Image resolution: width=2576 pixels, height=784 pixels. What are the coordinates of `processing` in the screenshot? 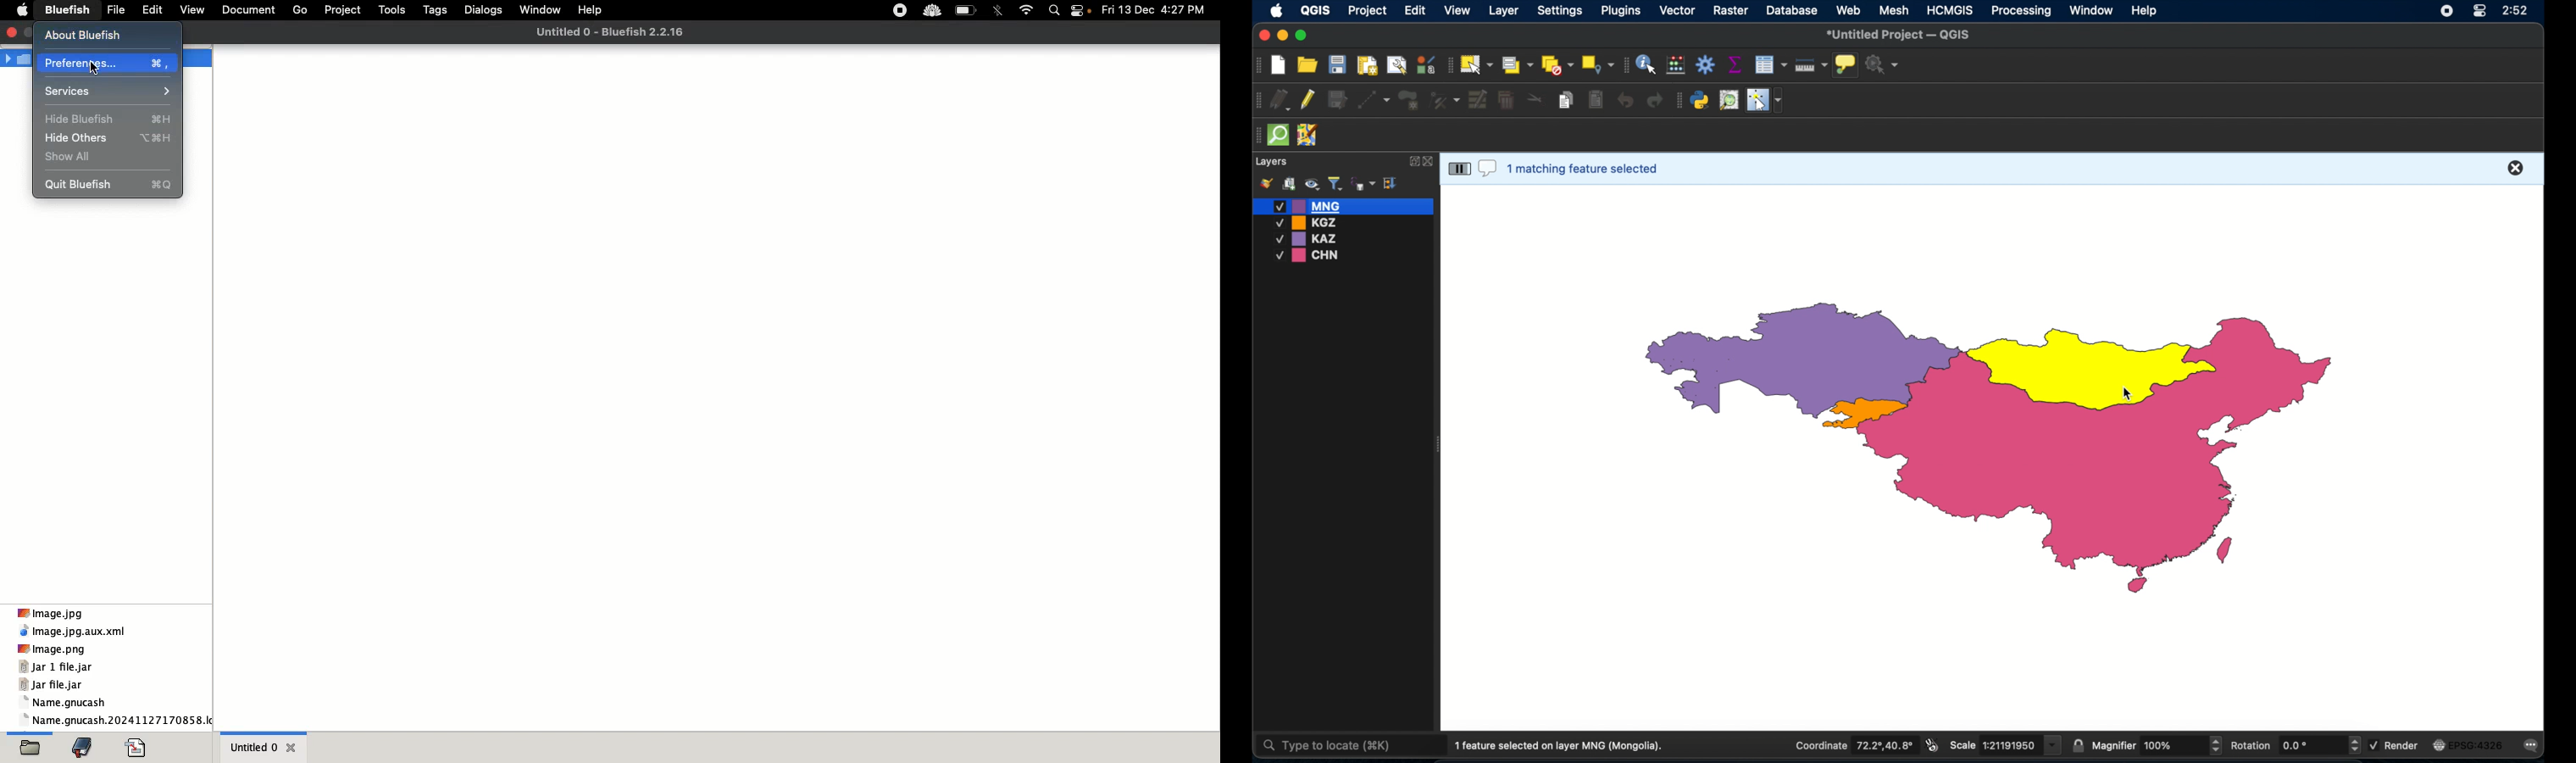 It's located at (2022, 11).